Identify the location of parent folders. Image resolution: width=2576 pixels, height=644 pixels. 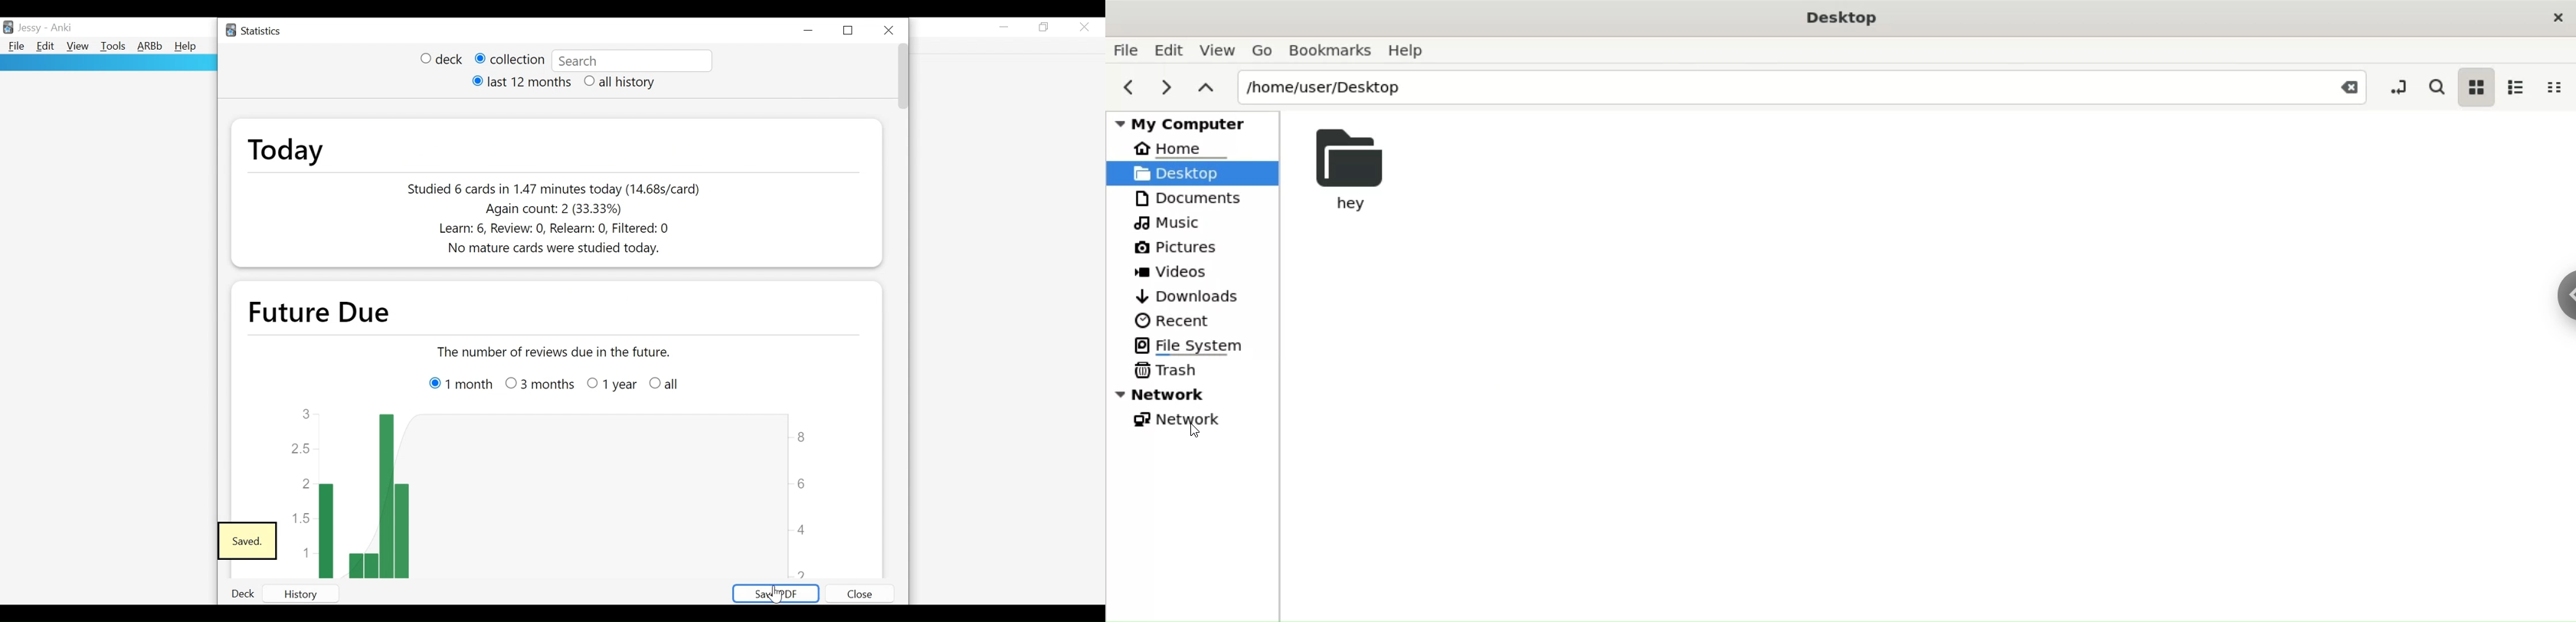
(1204, 85).